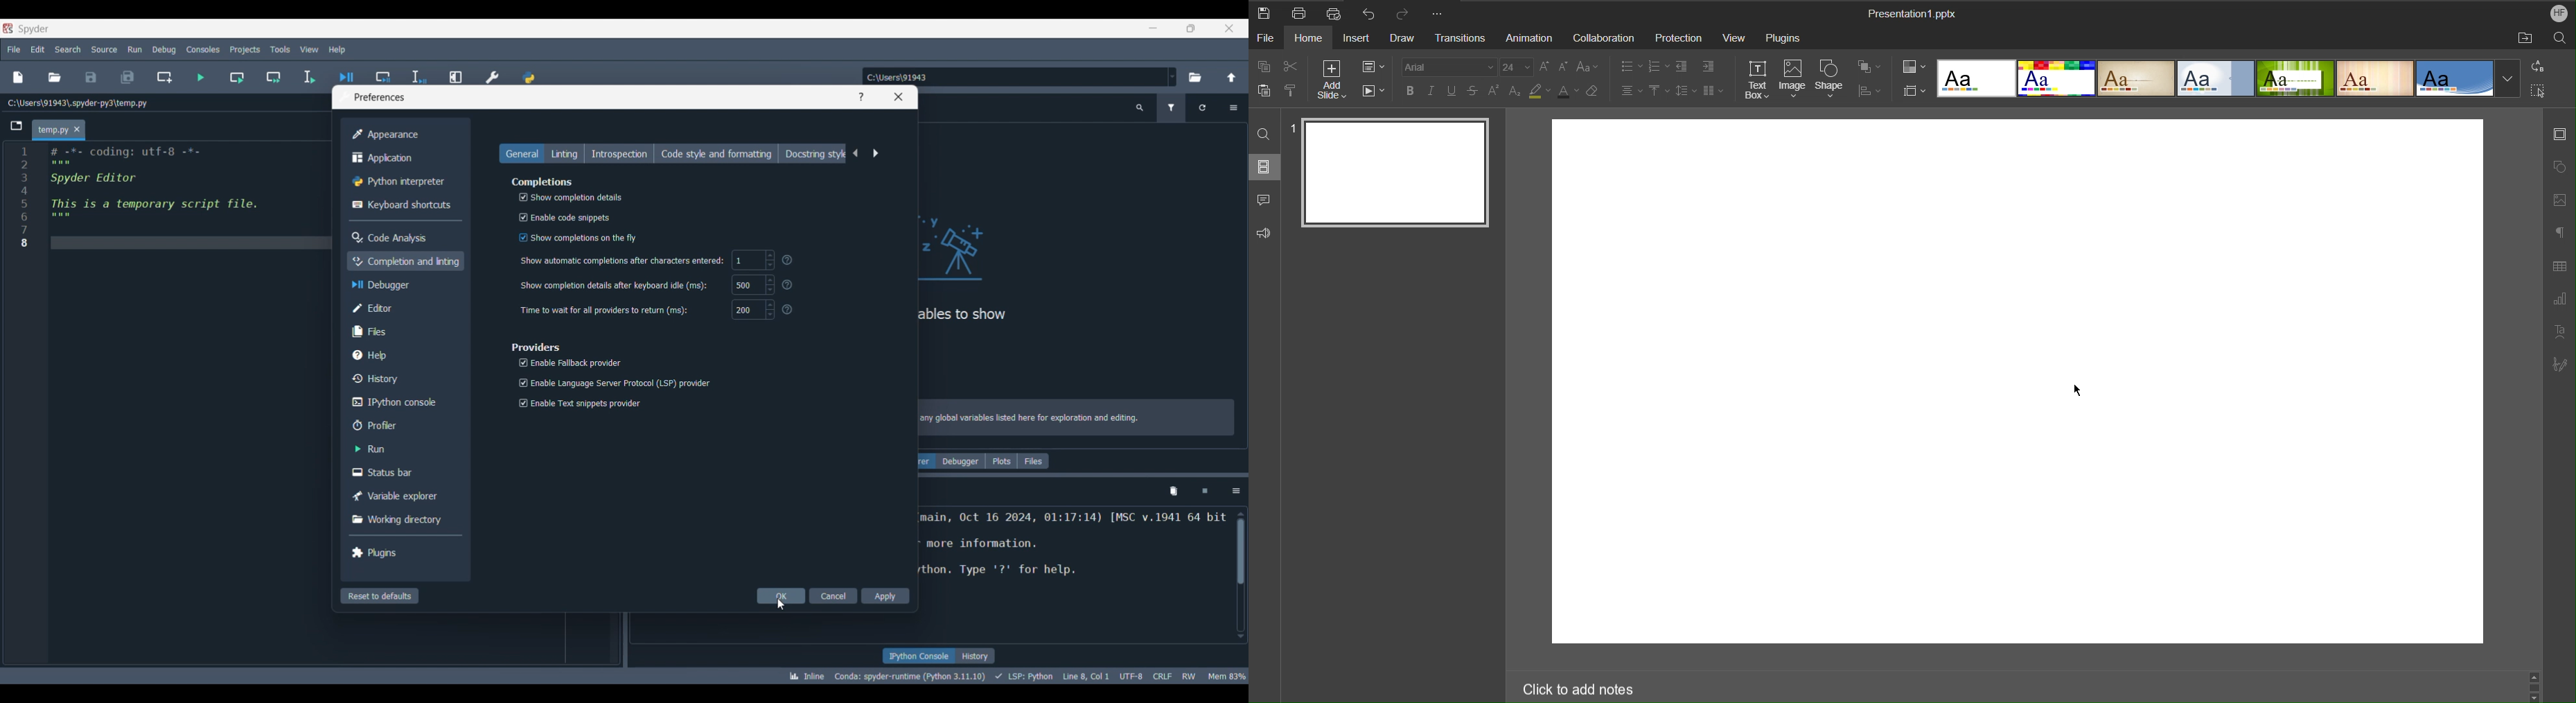 Image resolution: width=2576 pixels, height=728 pixels. What do you see at coordinates (753, 310) in the screenshot?
I see `200` at bounding box center [753, 310].